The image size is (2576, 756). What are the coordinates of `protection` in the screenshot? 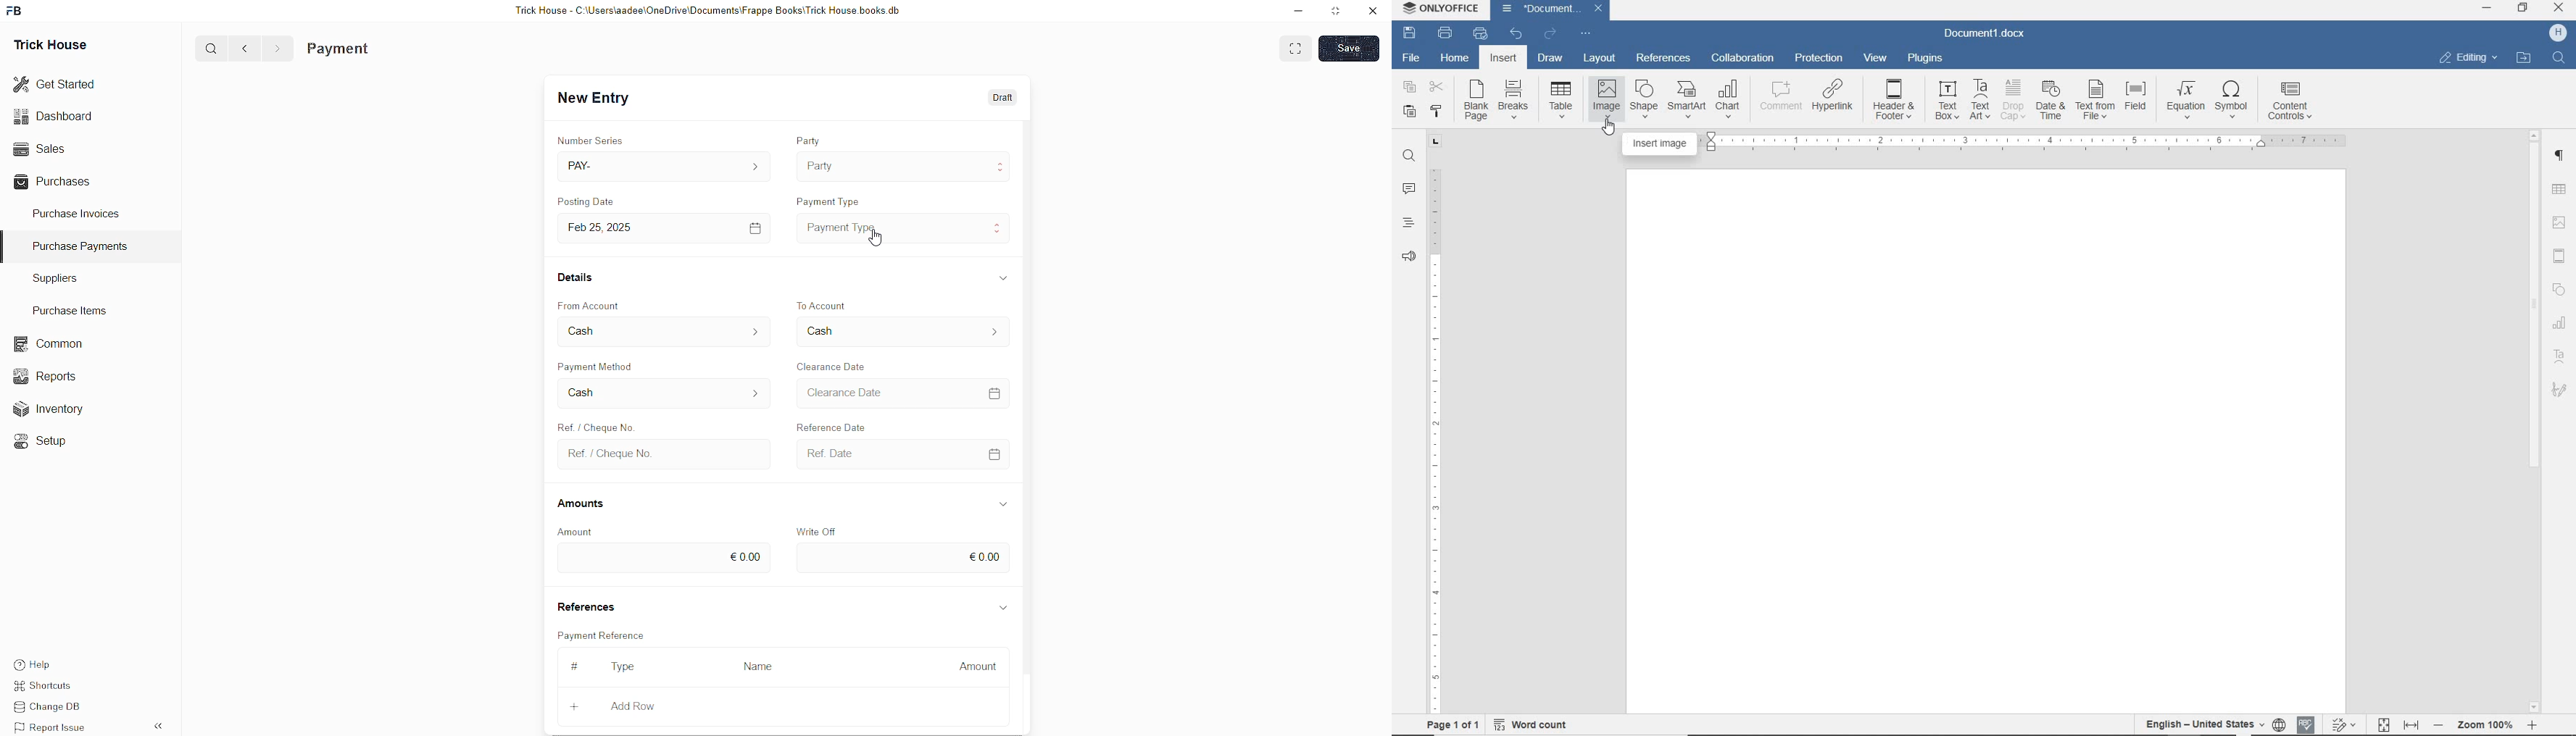 It's located at (1820, 61).